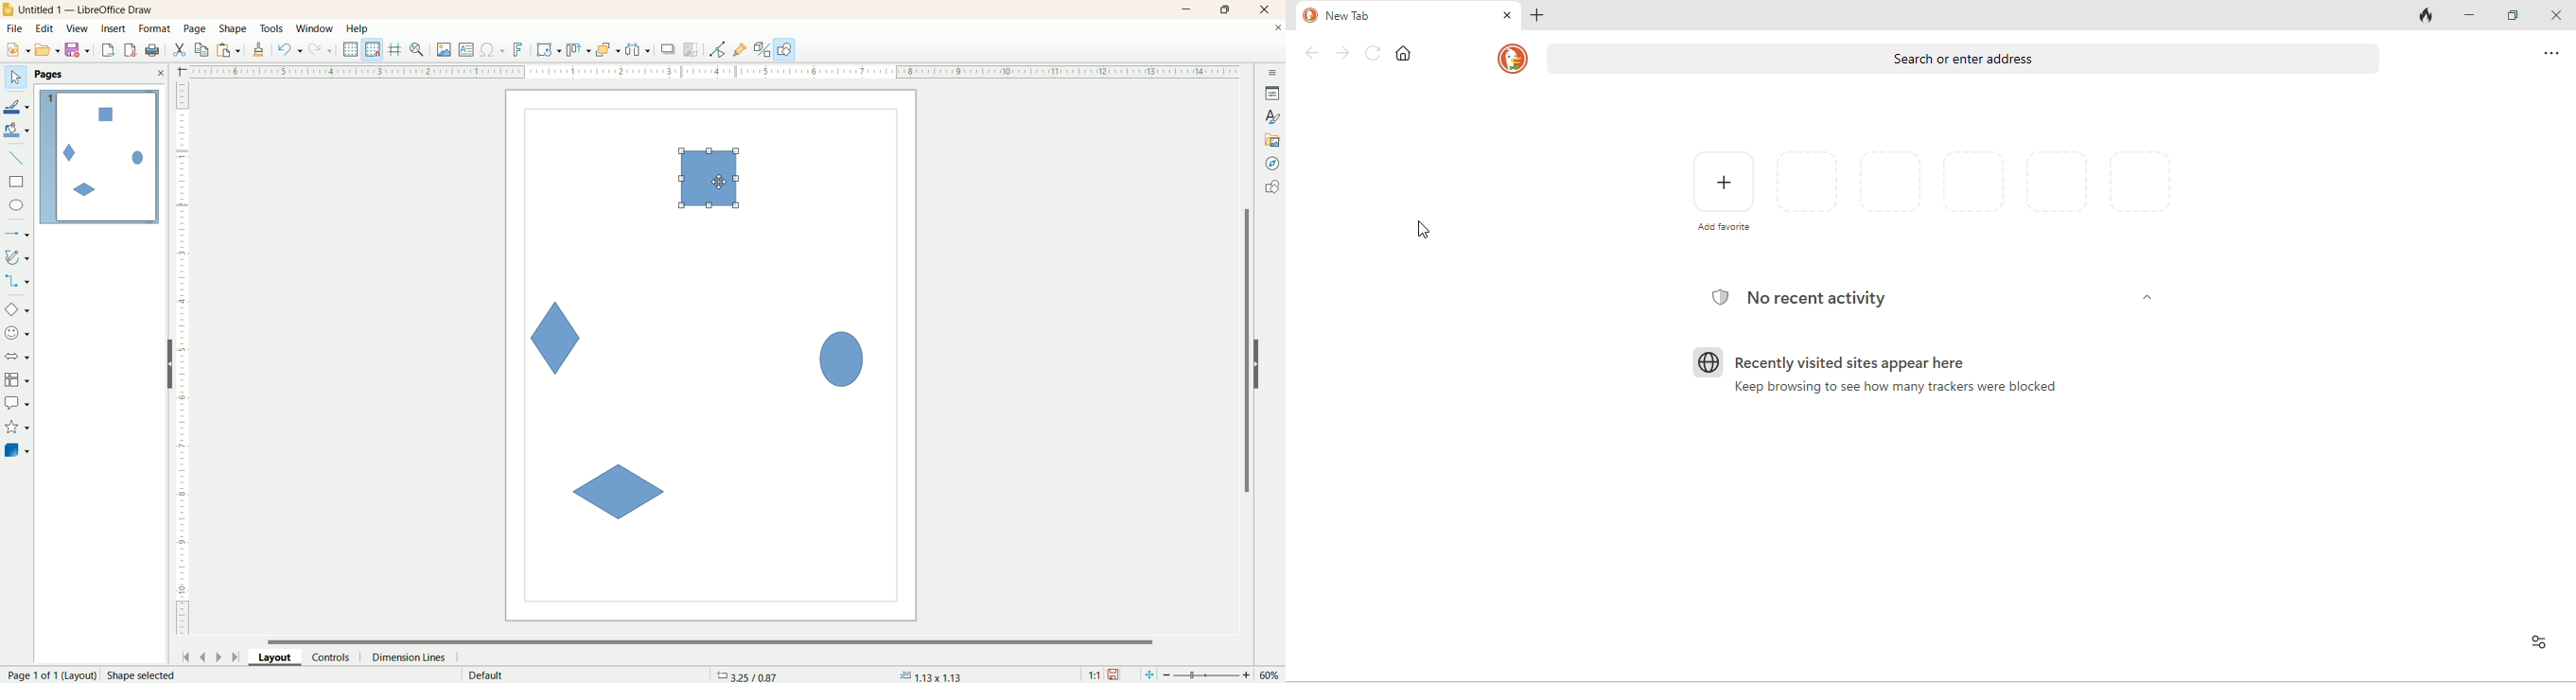 The width and height of the screenshot is (2576, 700). I want to click on select at least three objects to distribute, so click(639, 50).